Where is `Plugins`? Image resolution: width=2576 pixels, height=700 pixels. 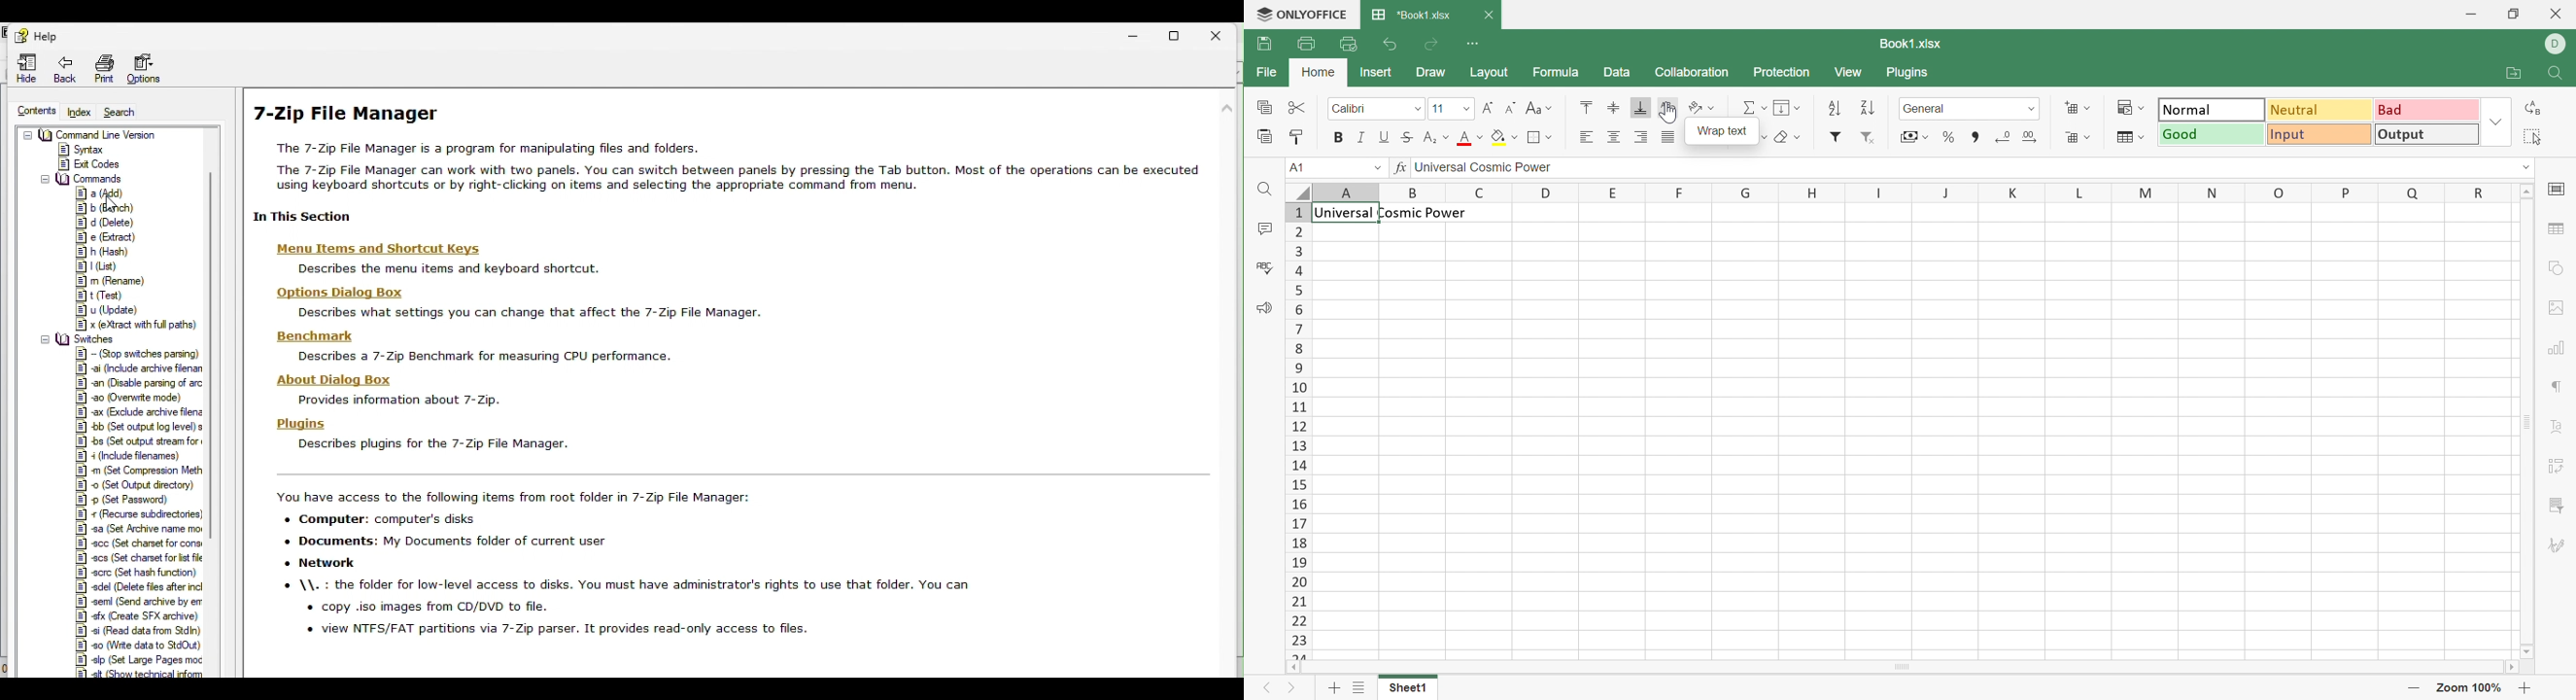
Plugins is located at coordinates (1914, 76).